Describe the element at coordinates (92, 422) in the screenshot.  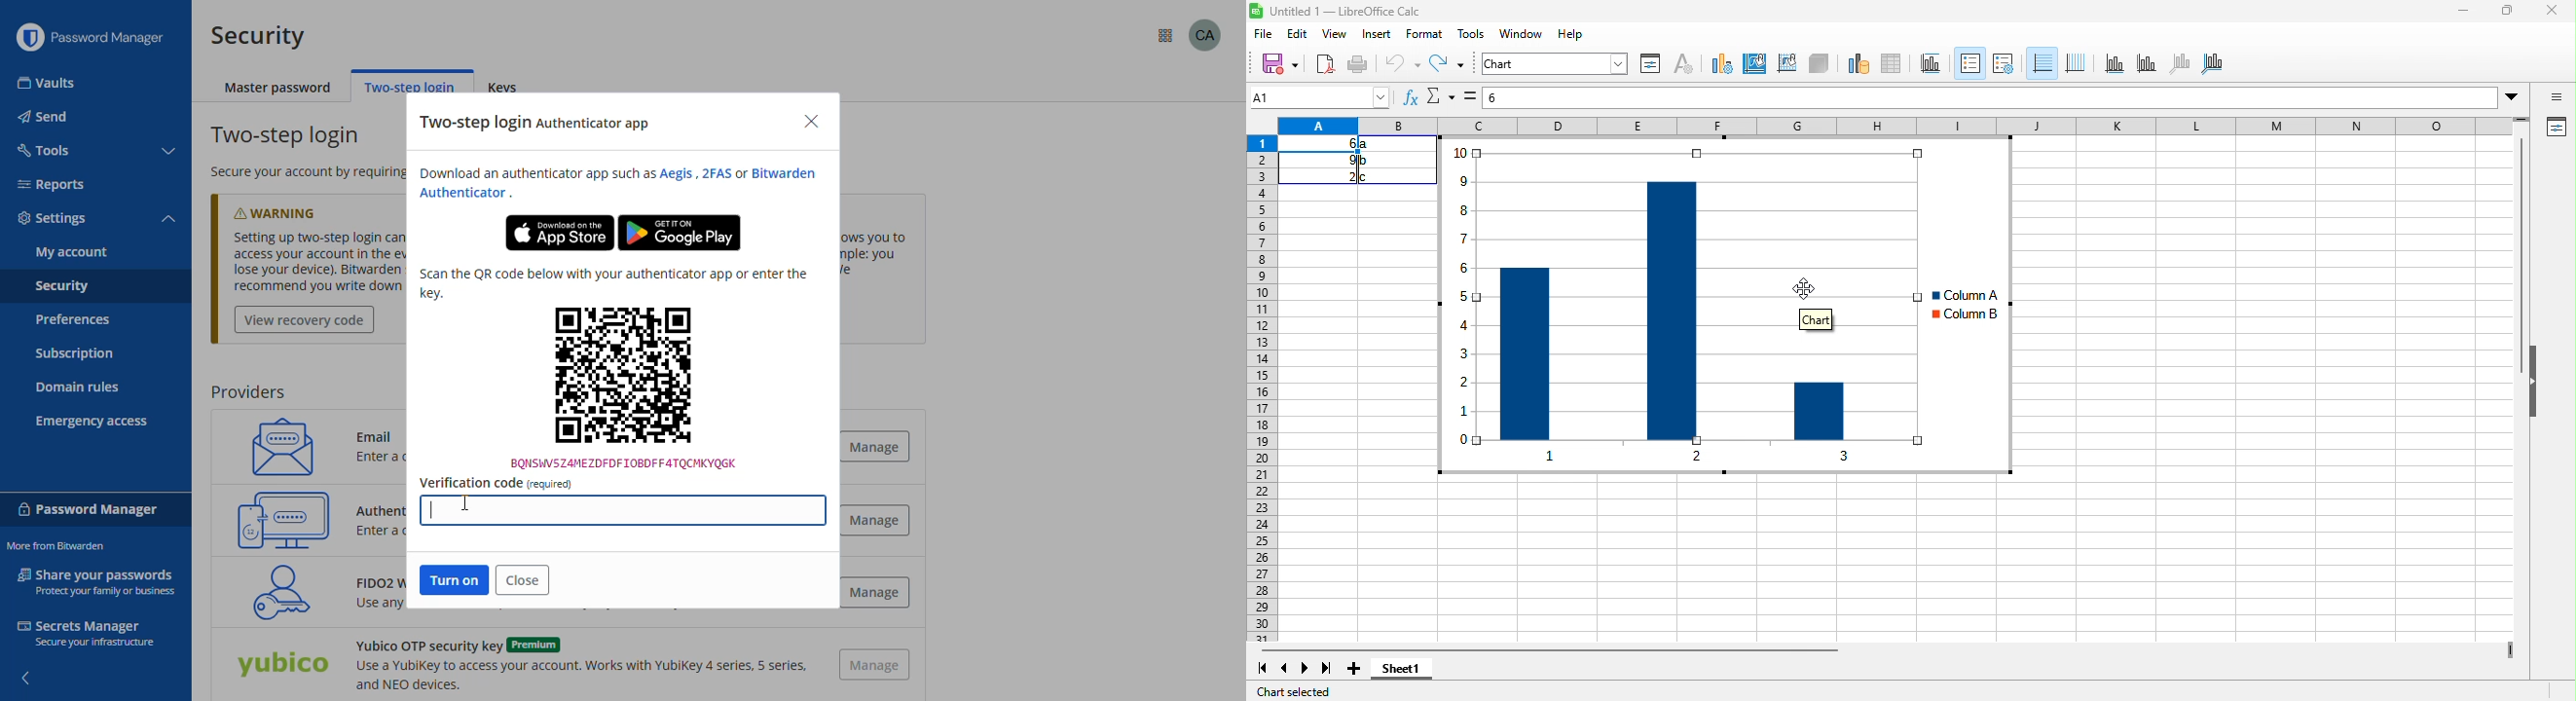
I see `emergency access` at that location.